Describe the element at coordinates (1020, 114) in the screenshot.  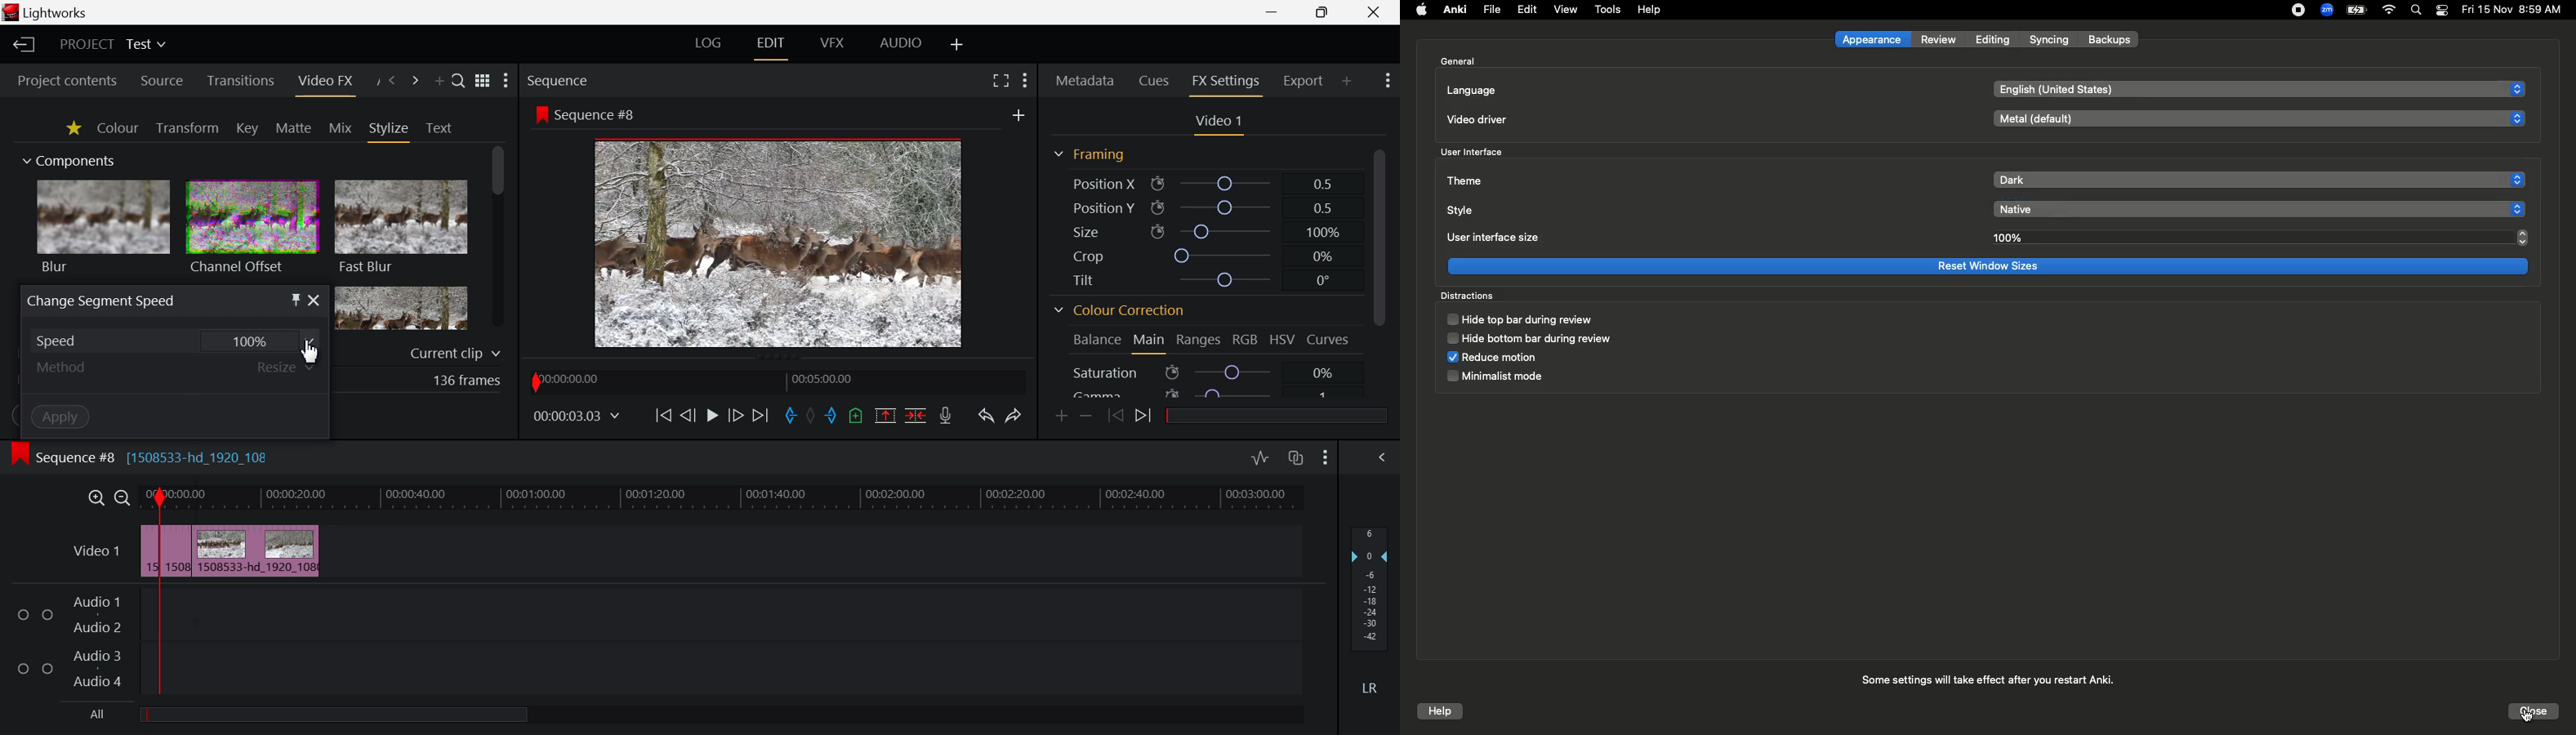
I see `add` at that location.